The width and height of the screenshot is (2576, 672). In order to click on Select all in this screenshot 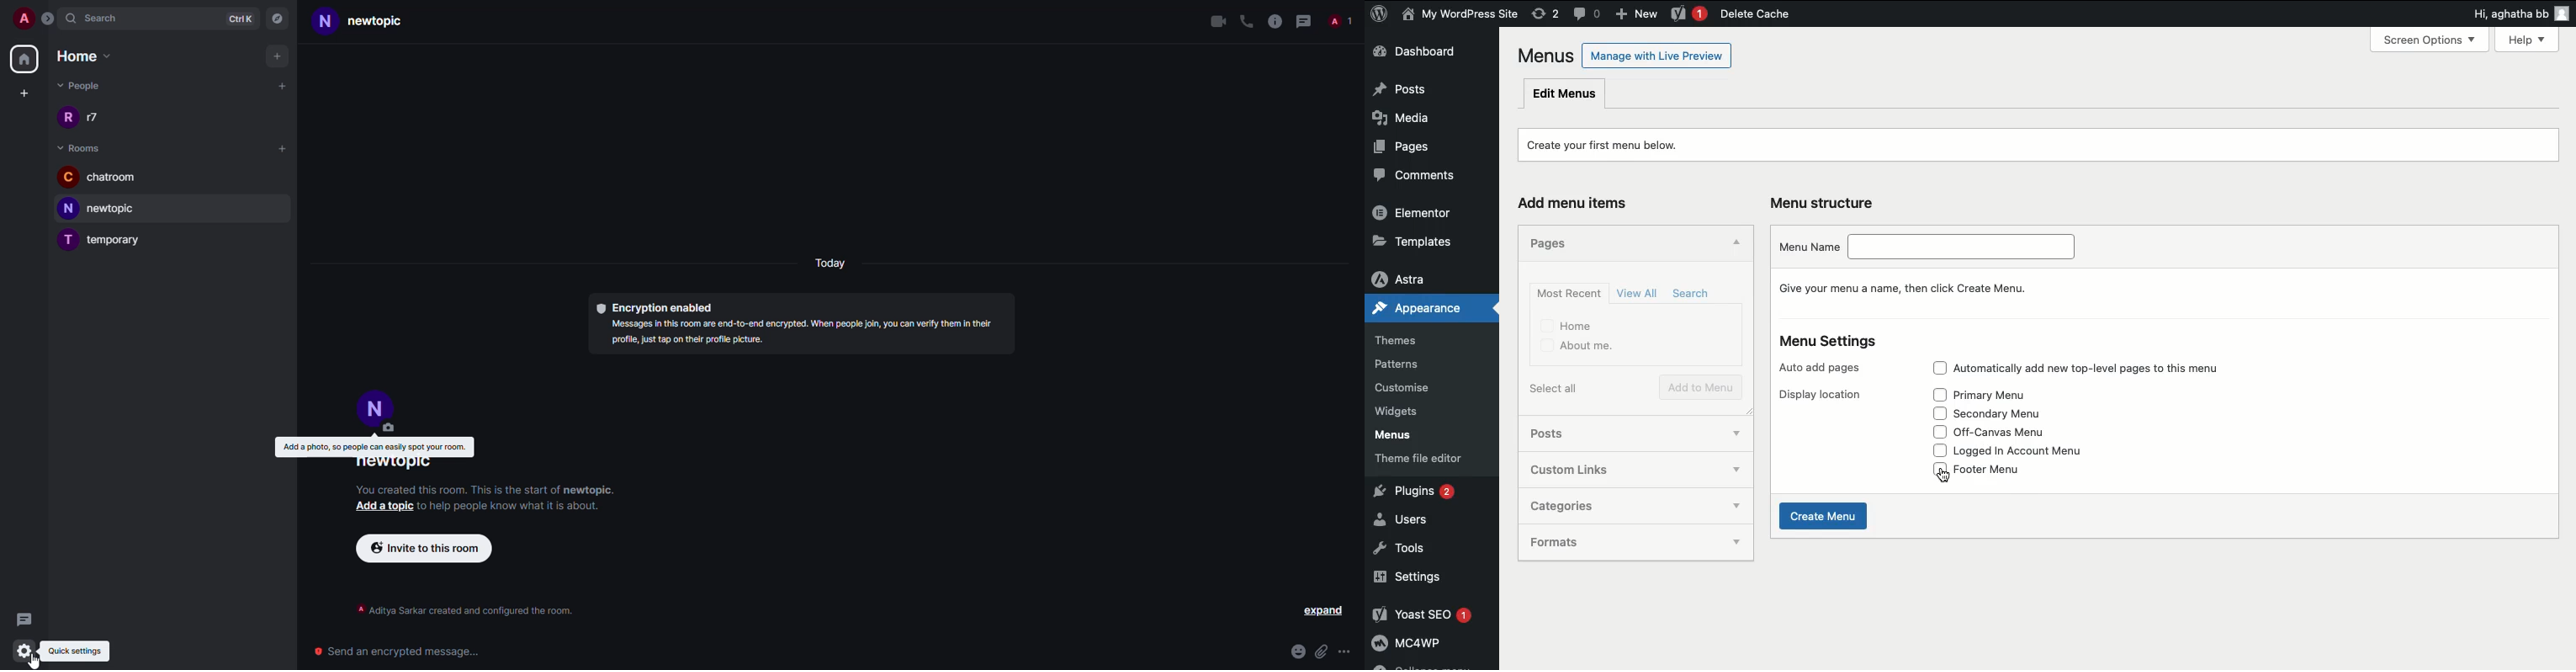, I will do `click(1553, 388)`.